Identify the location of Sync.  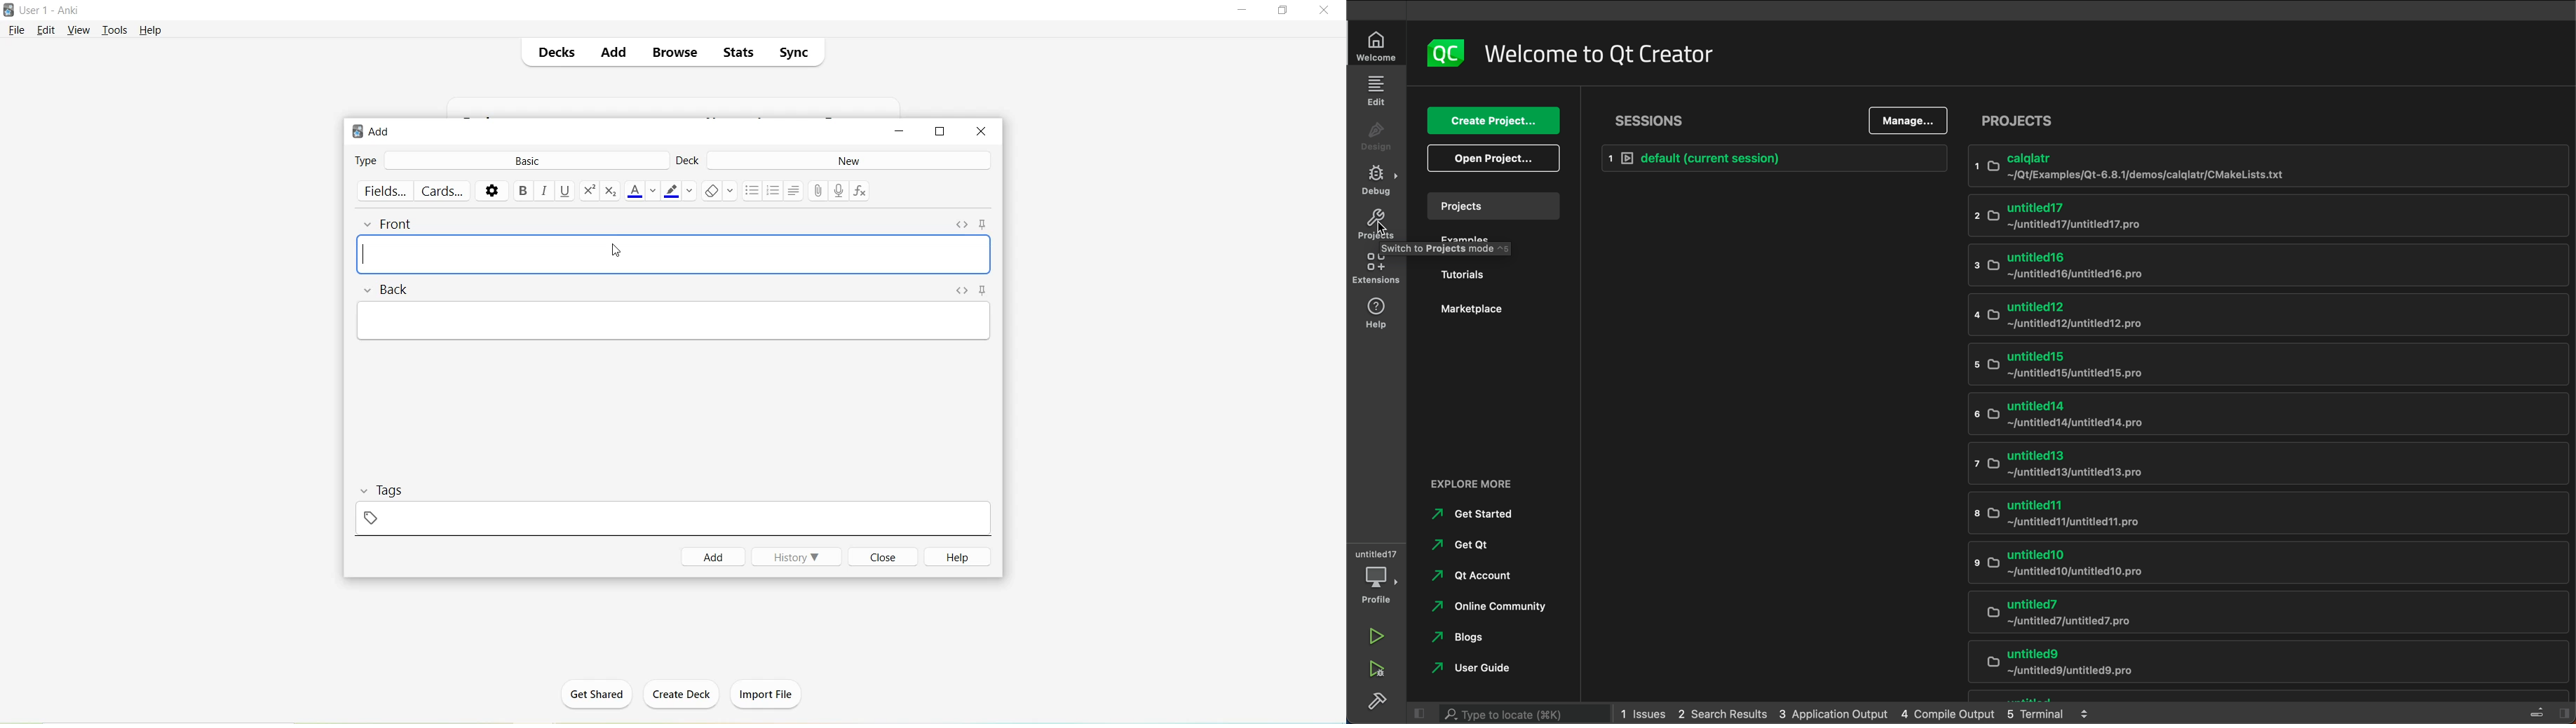
(793, 50).